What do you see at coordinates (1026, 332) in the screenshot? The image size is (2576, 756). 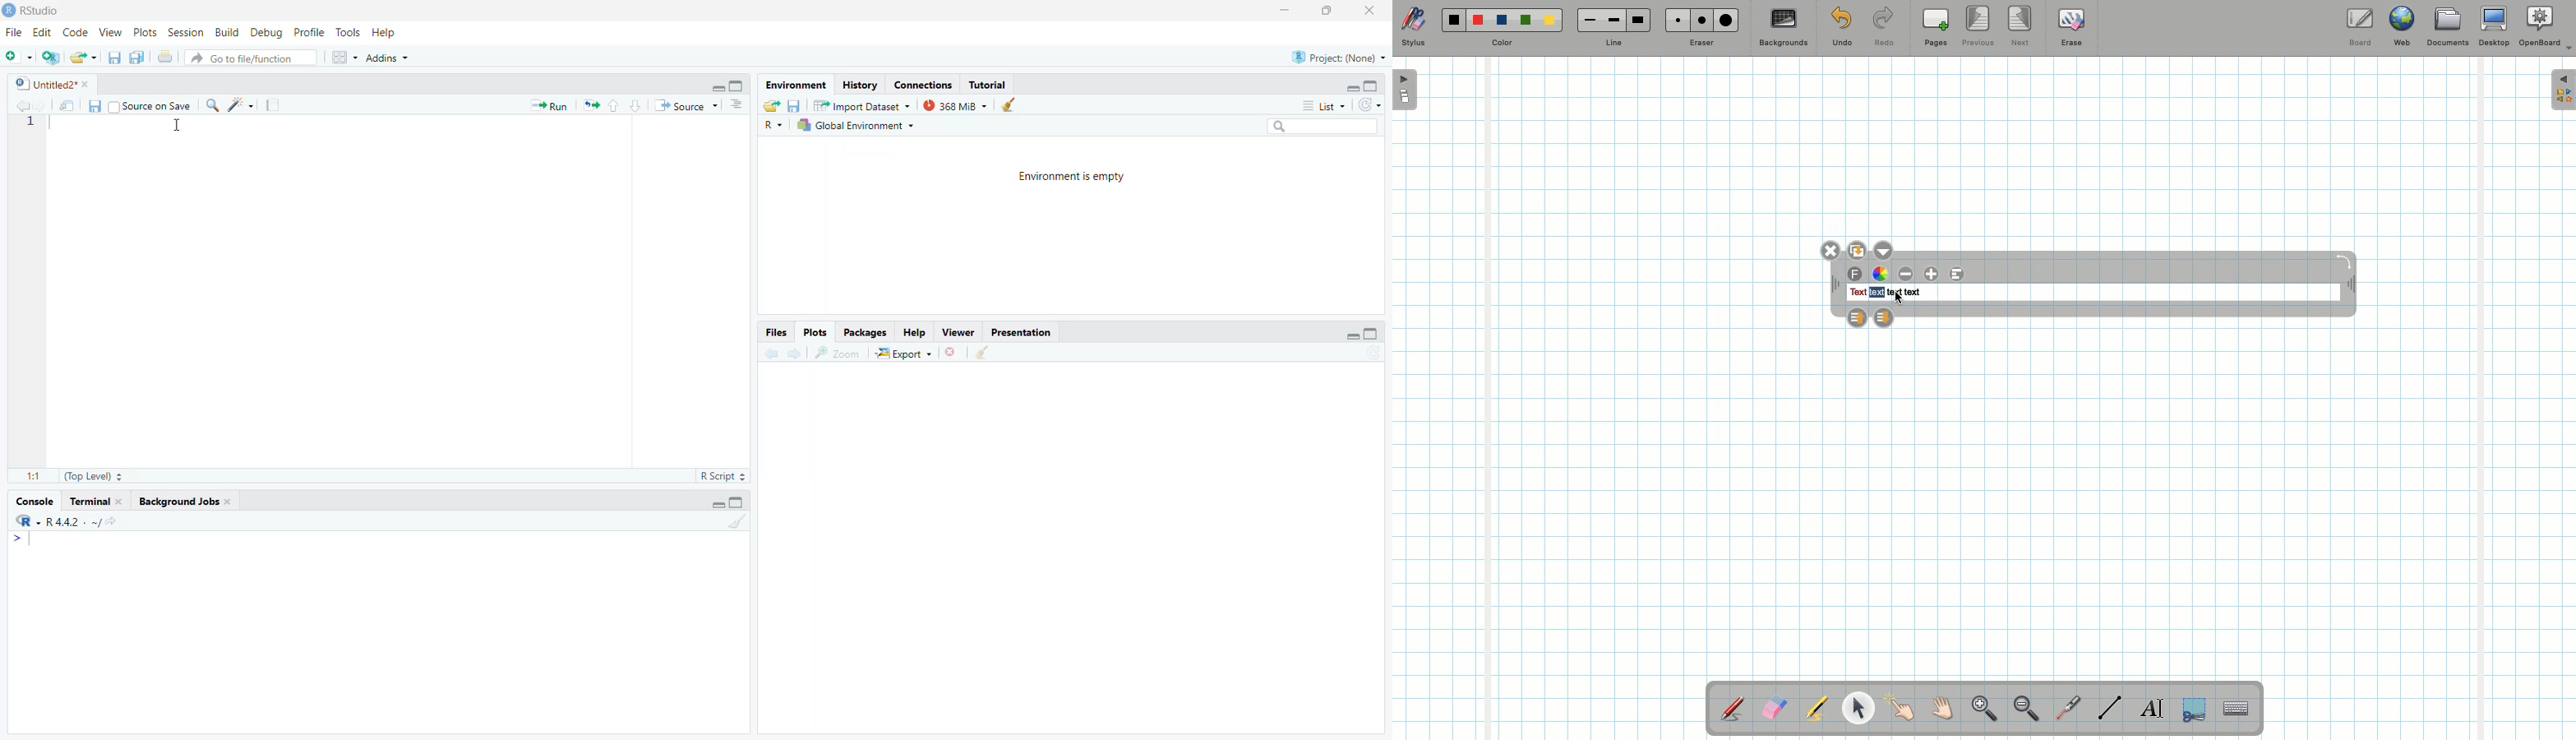 I see `Presentation` at bounding box center [1026, 332].